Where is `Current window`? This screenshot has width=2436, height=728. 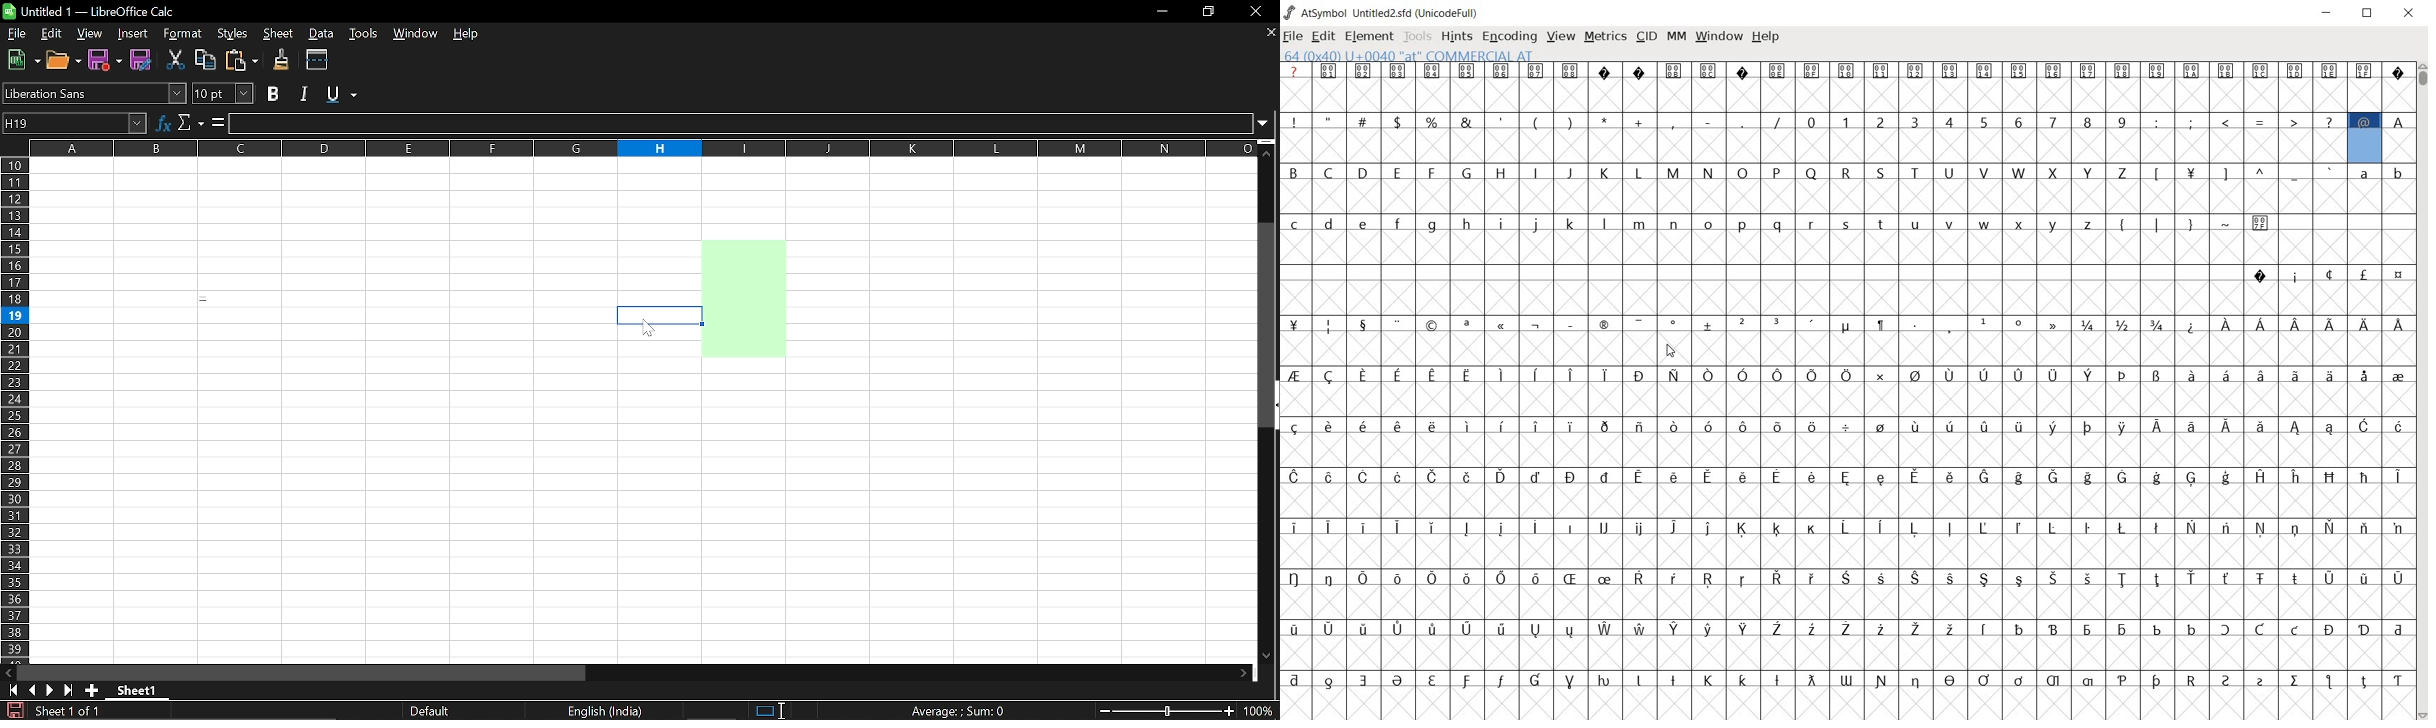
Current window is located at coordinates (99, 11).